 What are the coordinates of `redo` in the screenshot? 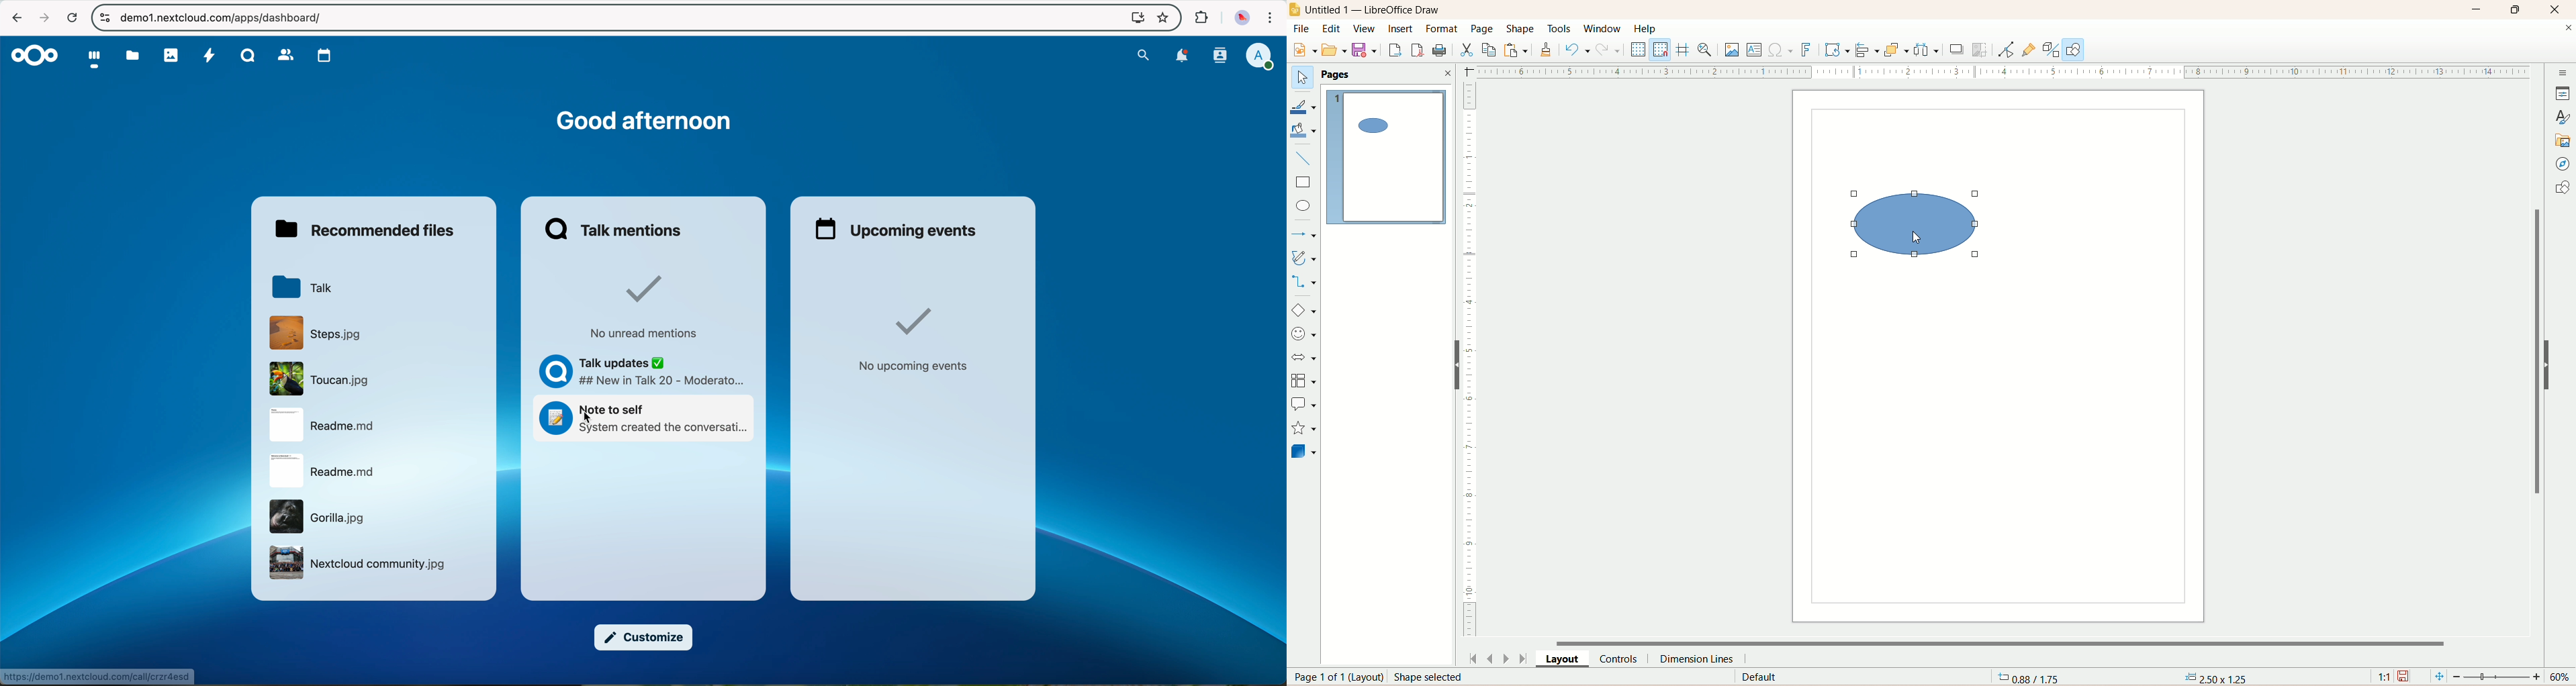 It's located at (1610, 51).